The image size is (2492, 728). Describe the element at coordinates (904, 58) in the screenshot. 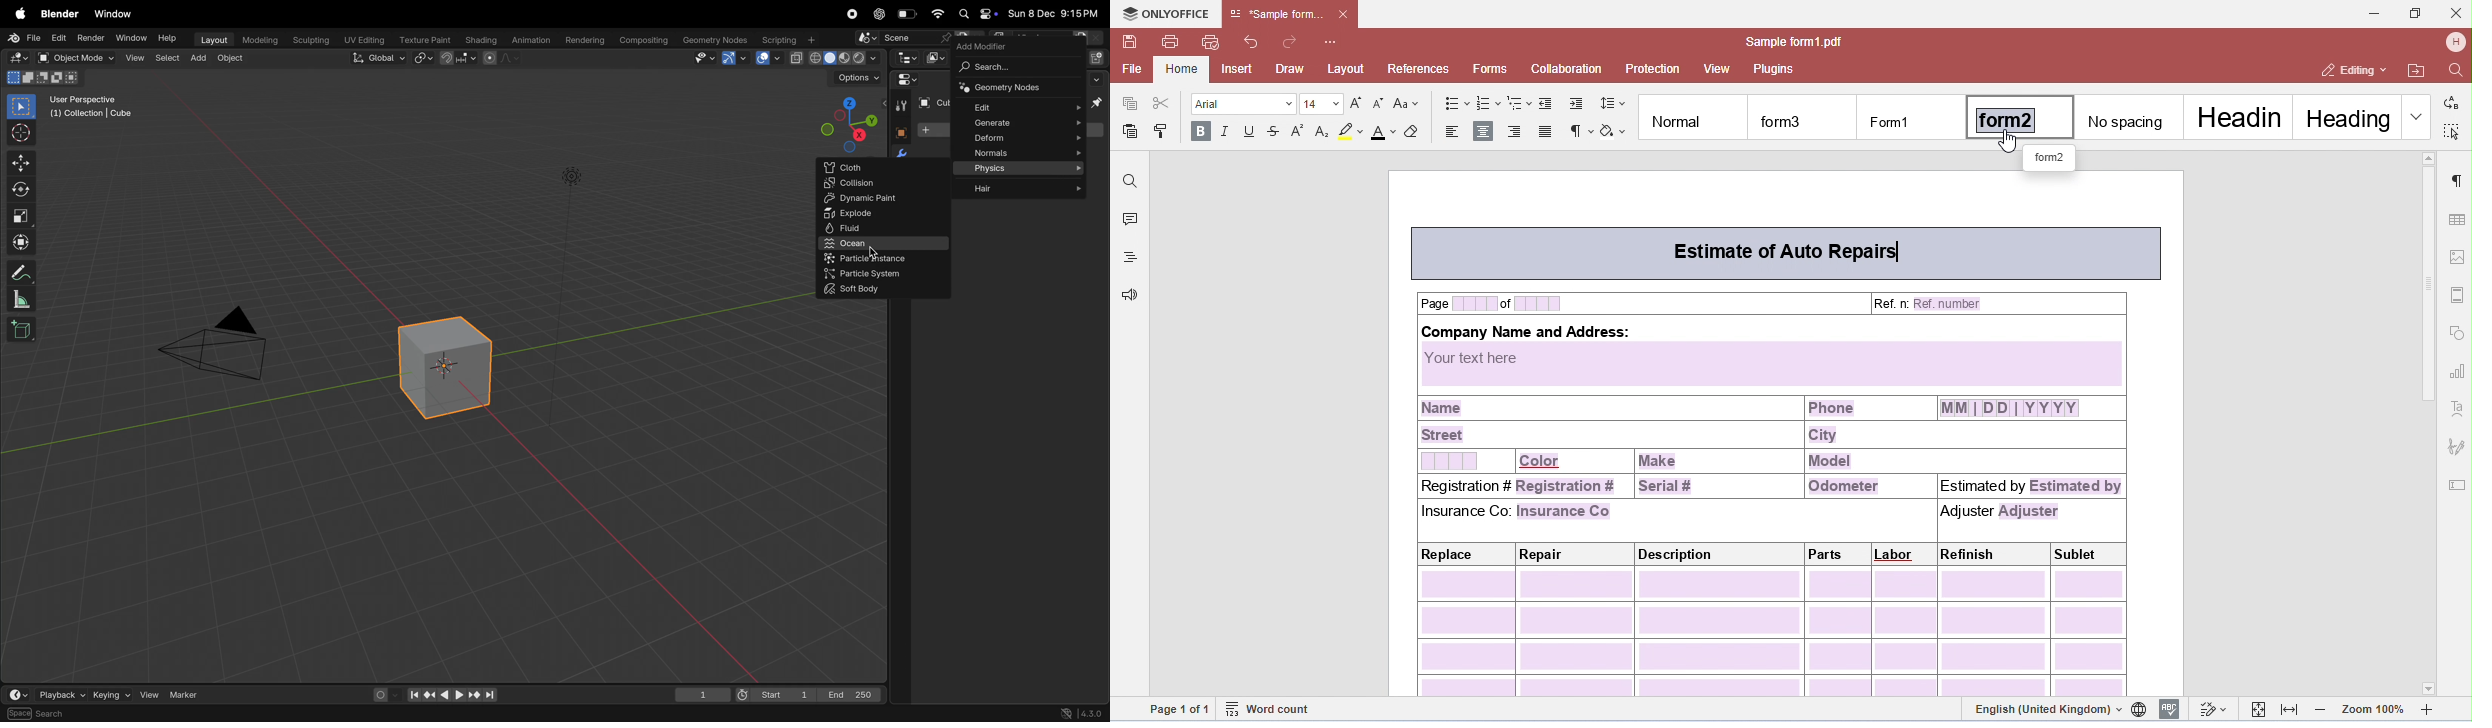

I see `editor type` at that location.